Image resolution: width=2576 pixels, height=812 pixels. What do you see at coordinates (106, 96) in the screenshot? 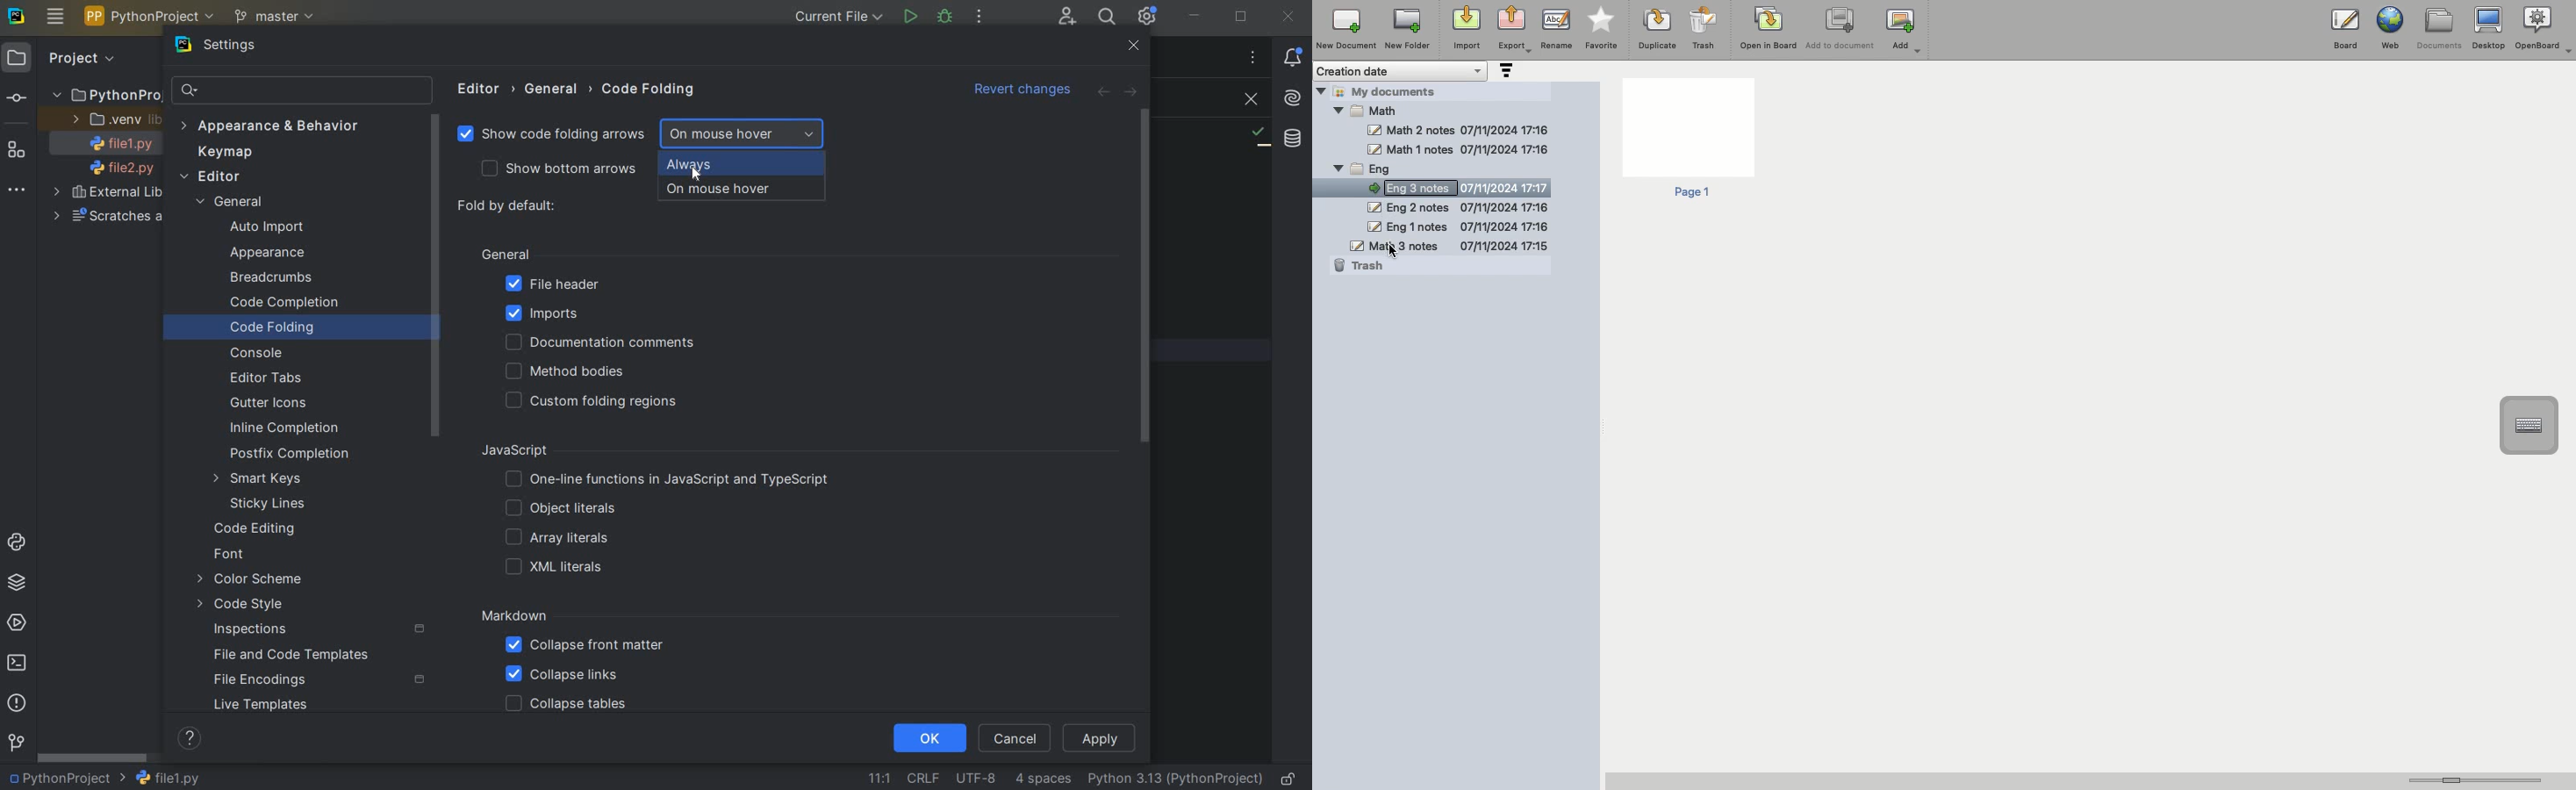
I see `PythonProject` at bounding box center [106, 96].